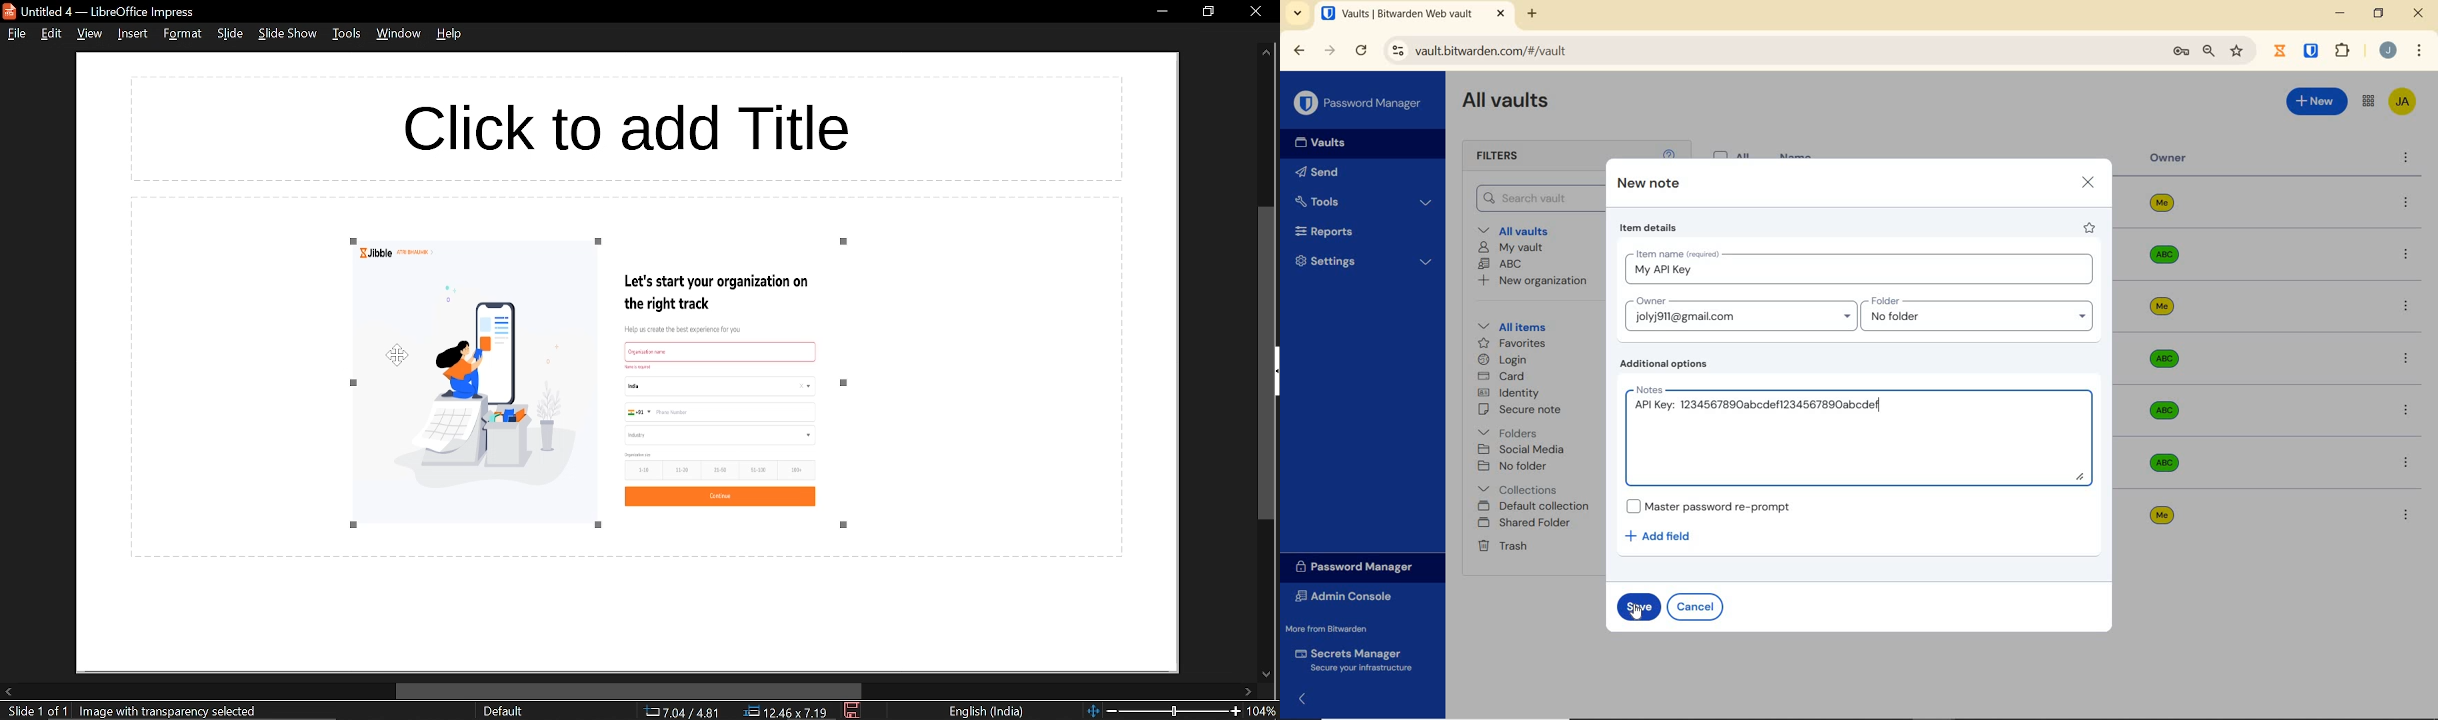 This screenshot has width=2464, height=728. What do you see at coordinates (1534, 14) in the screenshot?
I see `NEW TAB` at bounding box center [1534, 14].